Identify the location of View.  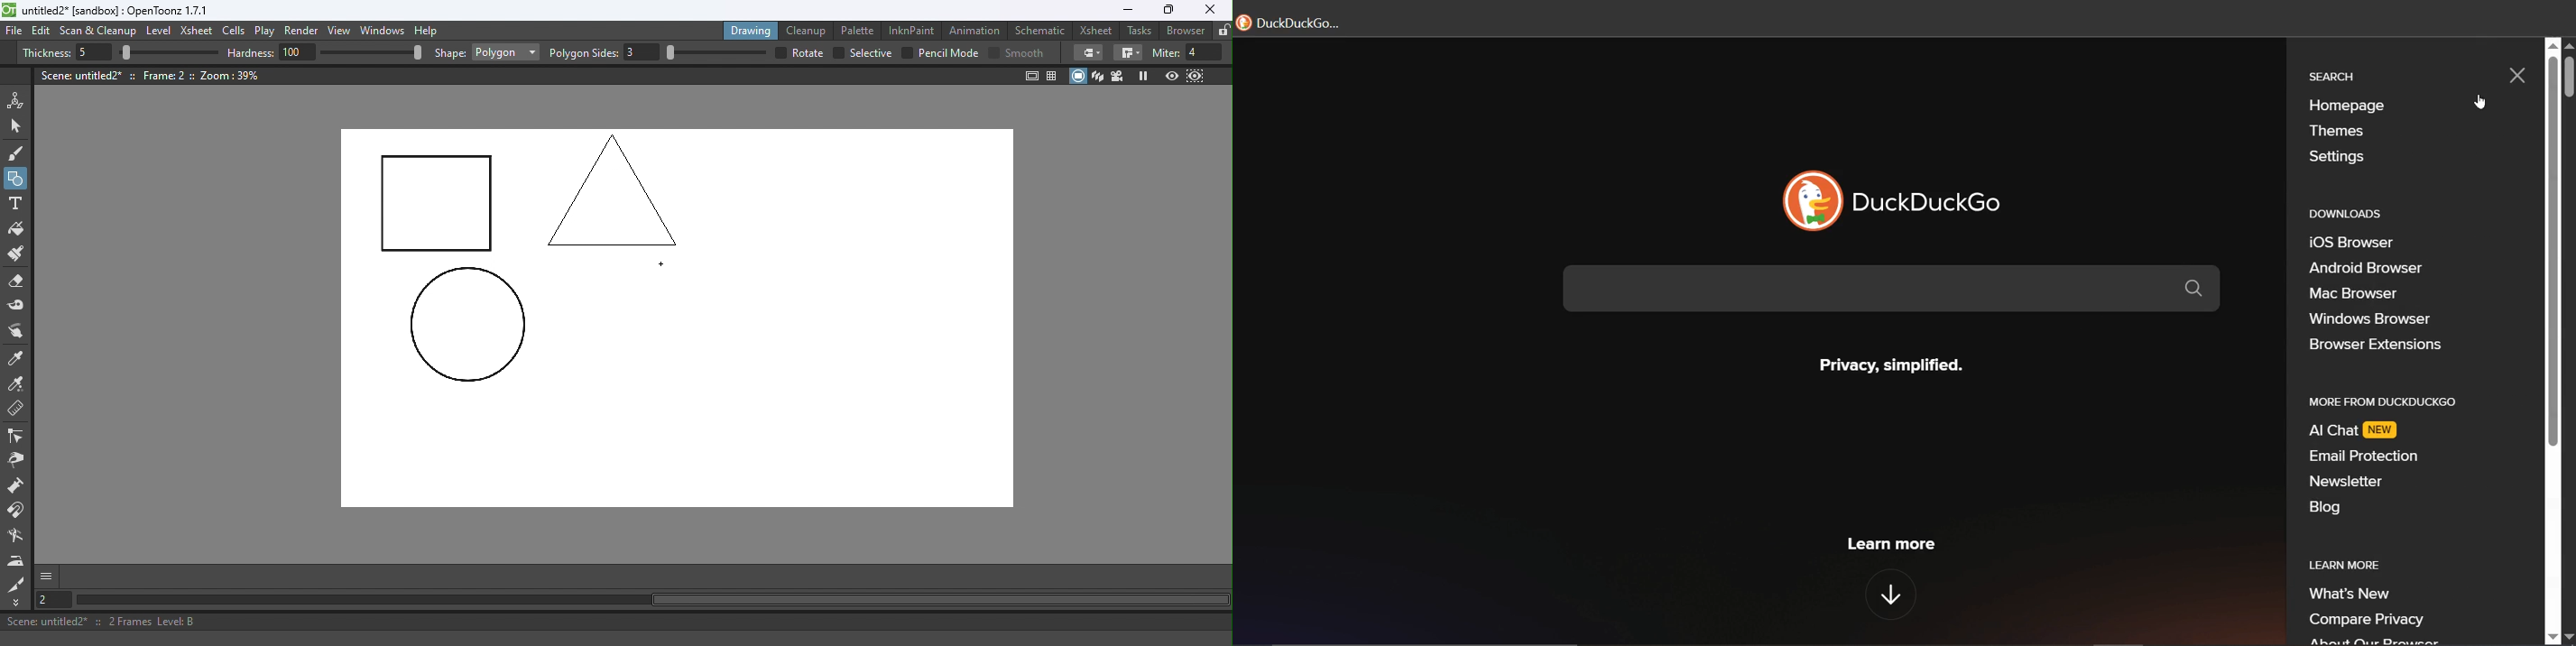
(342, 32).